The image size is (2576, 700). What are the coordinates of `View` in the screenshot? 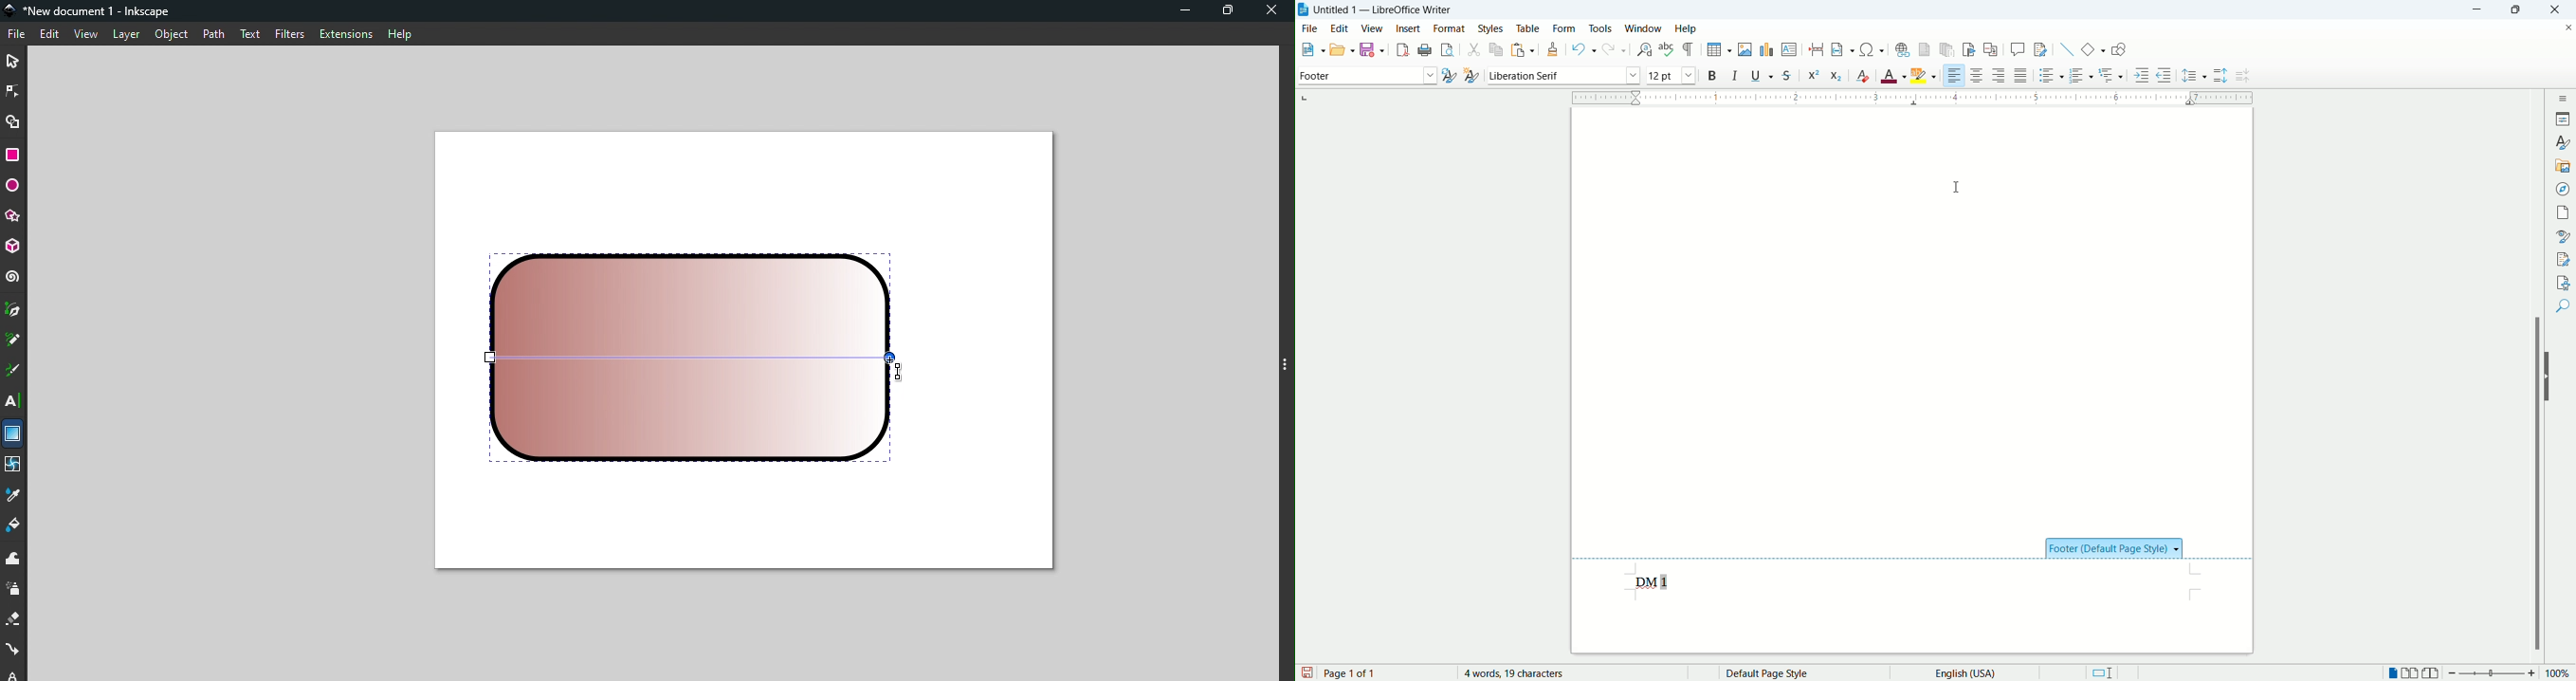 It's located at (88, 35).